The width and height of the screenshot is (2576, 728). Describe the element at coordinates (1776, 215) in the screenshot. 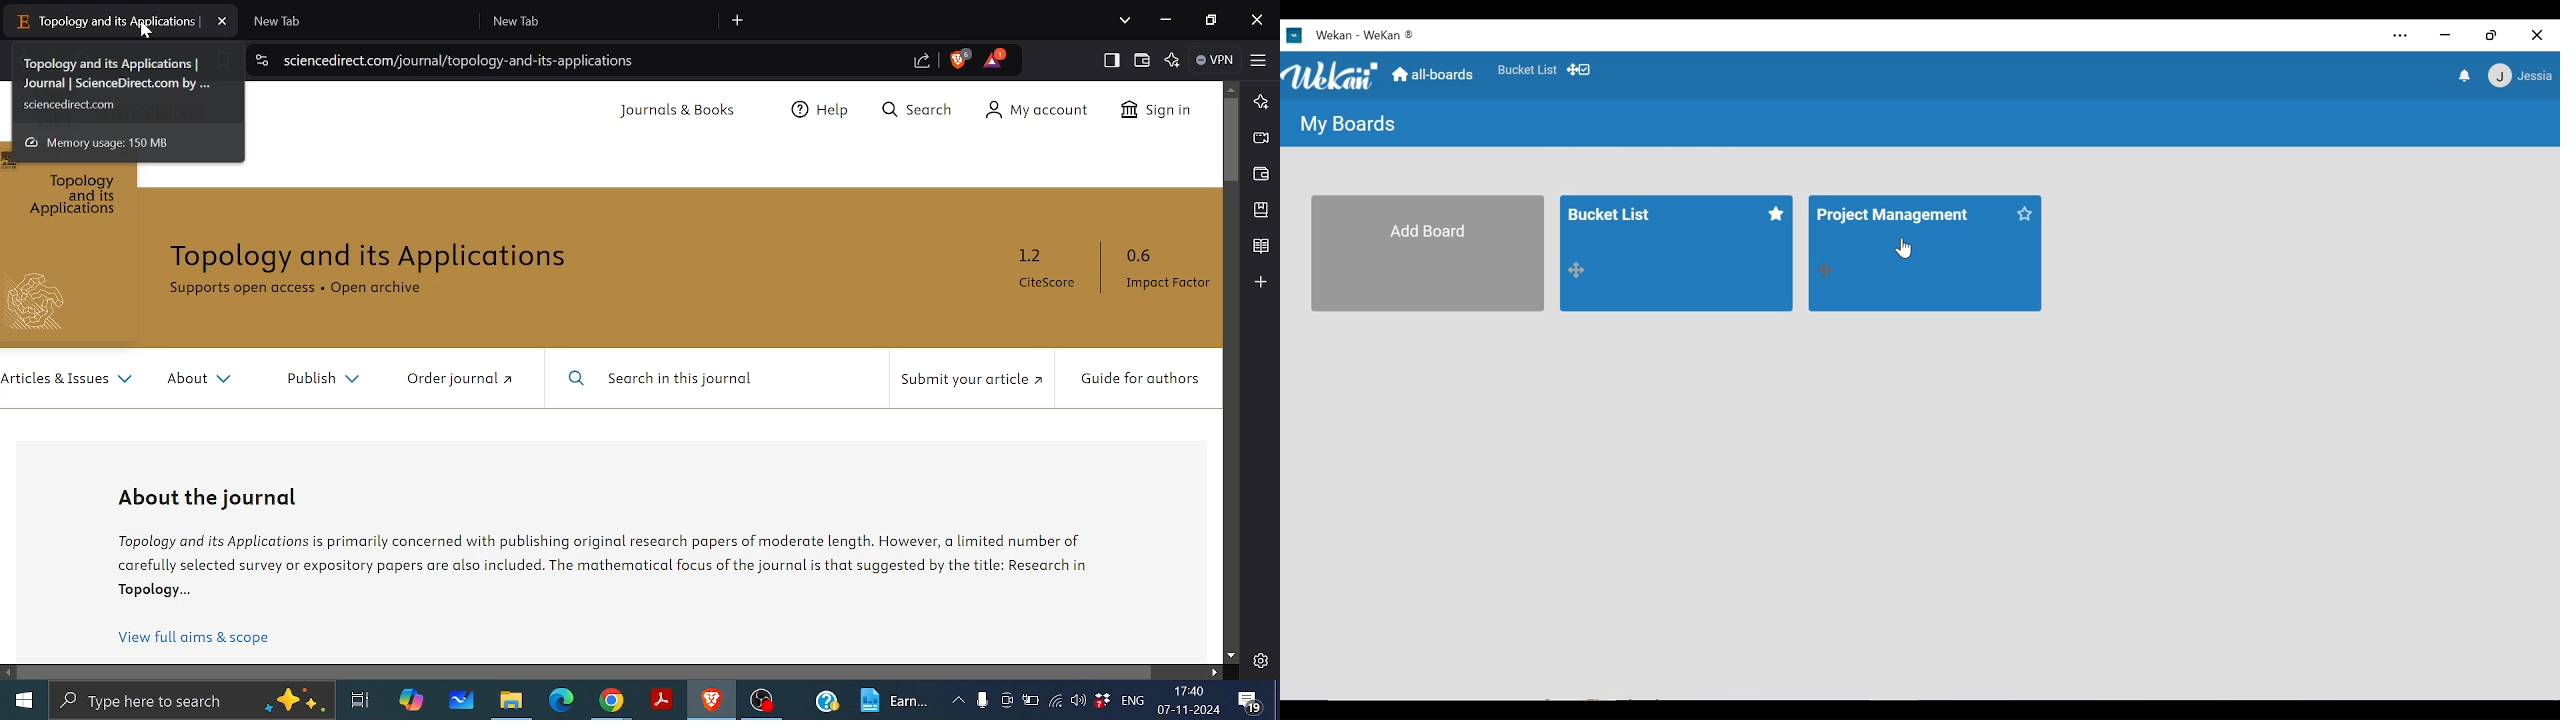

I see `mark as favorite` at that location.